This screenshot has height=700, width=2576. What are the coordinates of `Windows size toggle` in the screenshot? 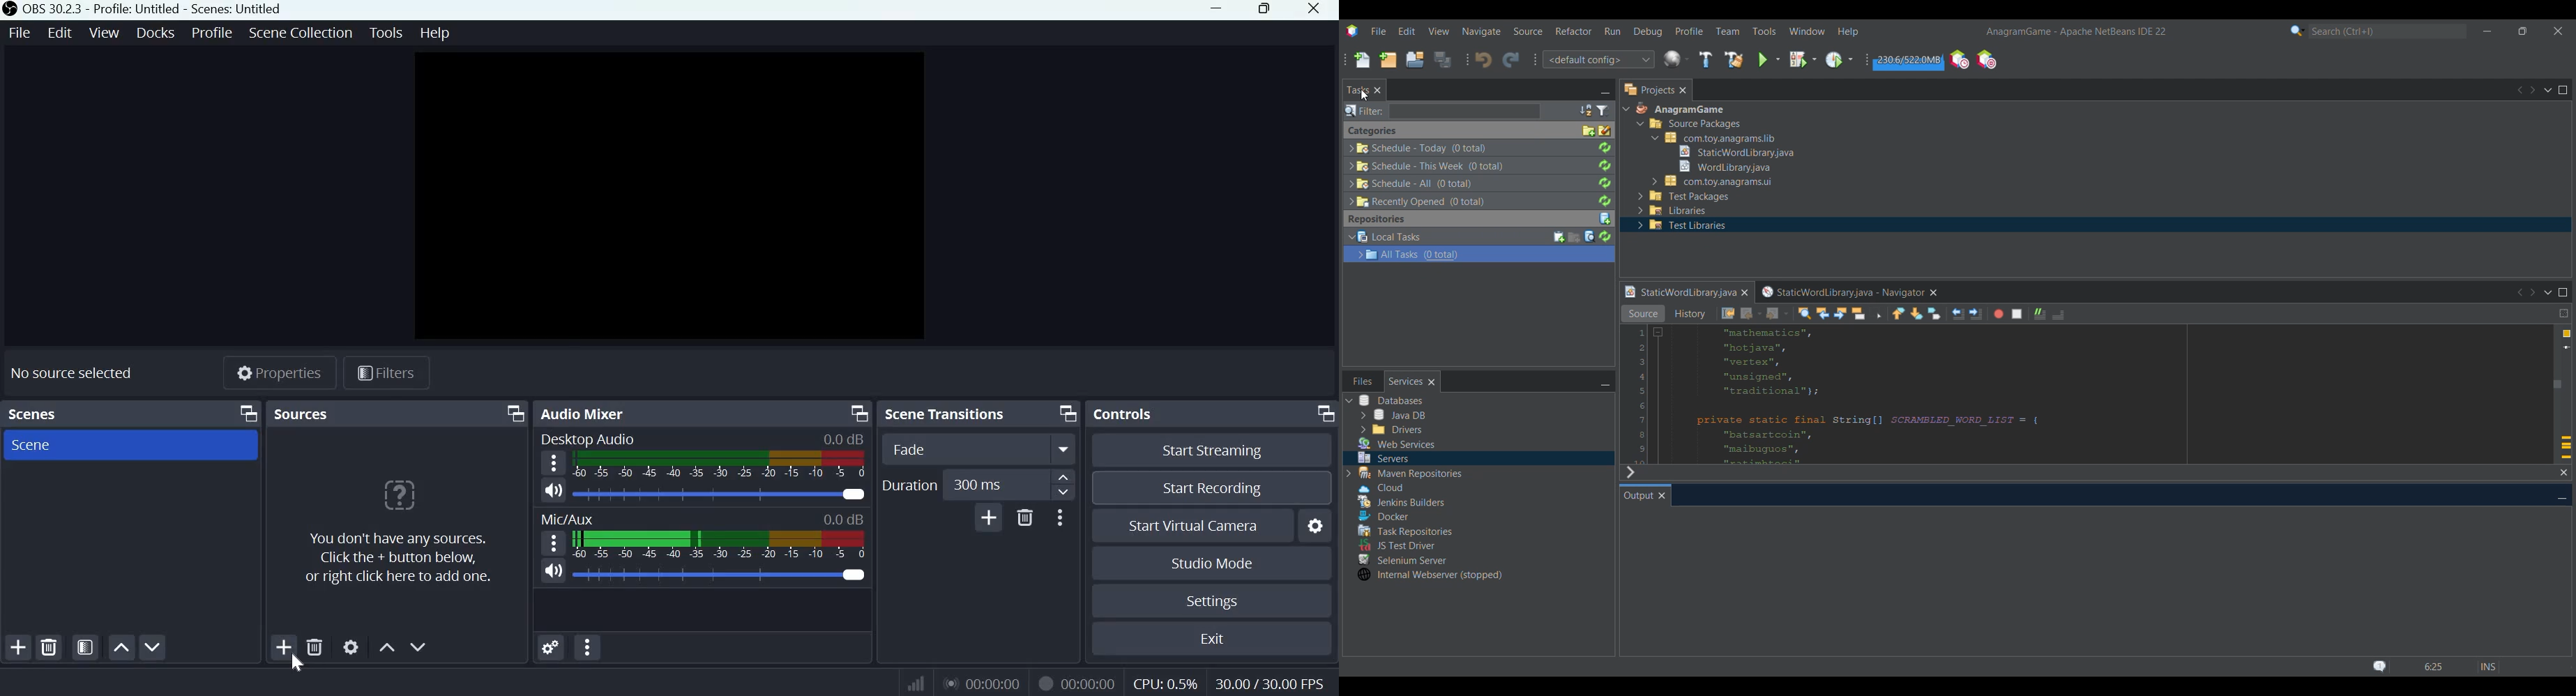 It's located at (1264, 10).